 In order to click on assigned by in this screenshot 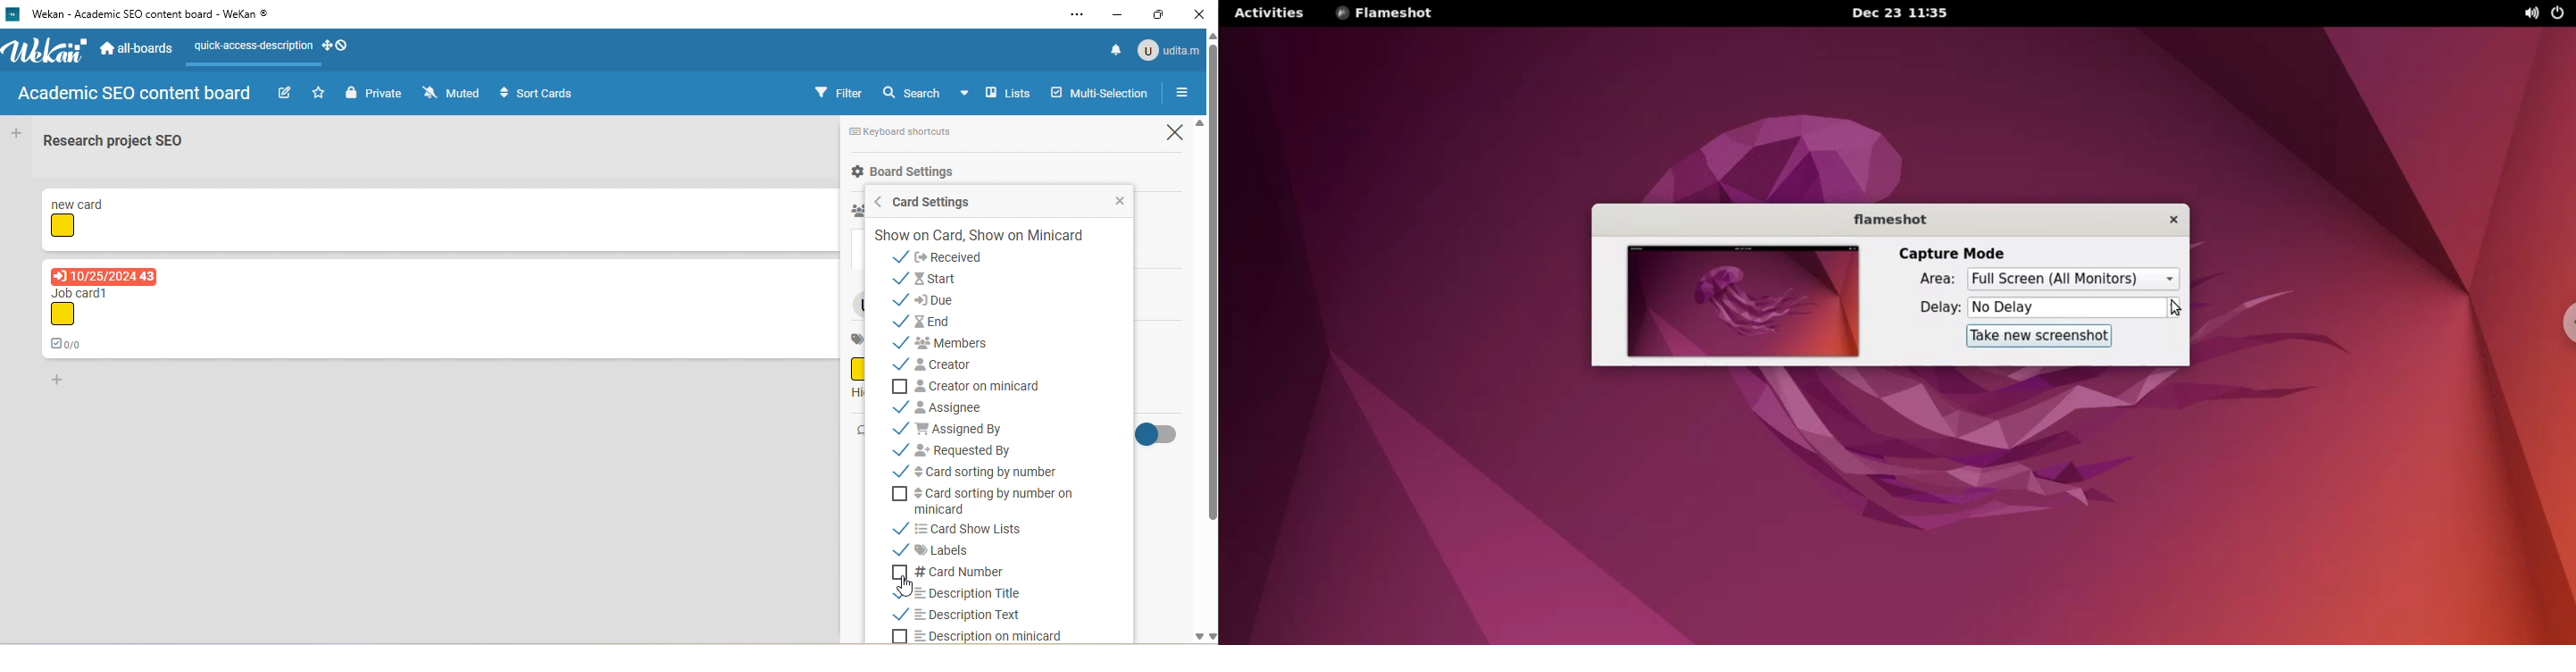, I will do `click(969, 427)`.